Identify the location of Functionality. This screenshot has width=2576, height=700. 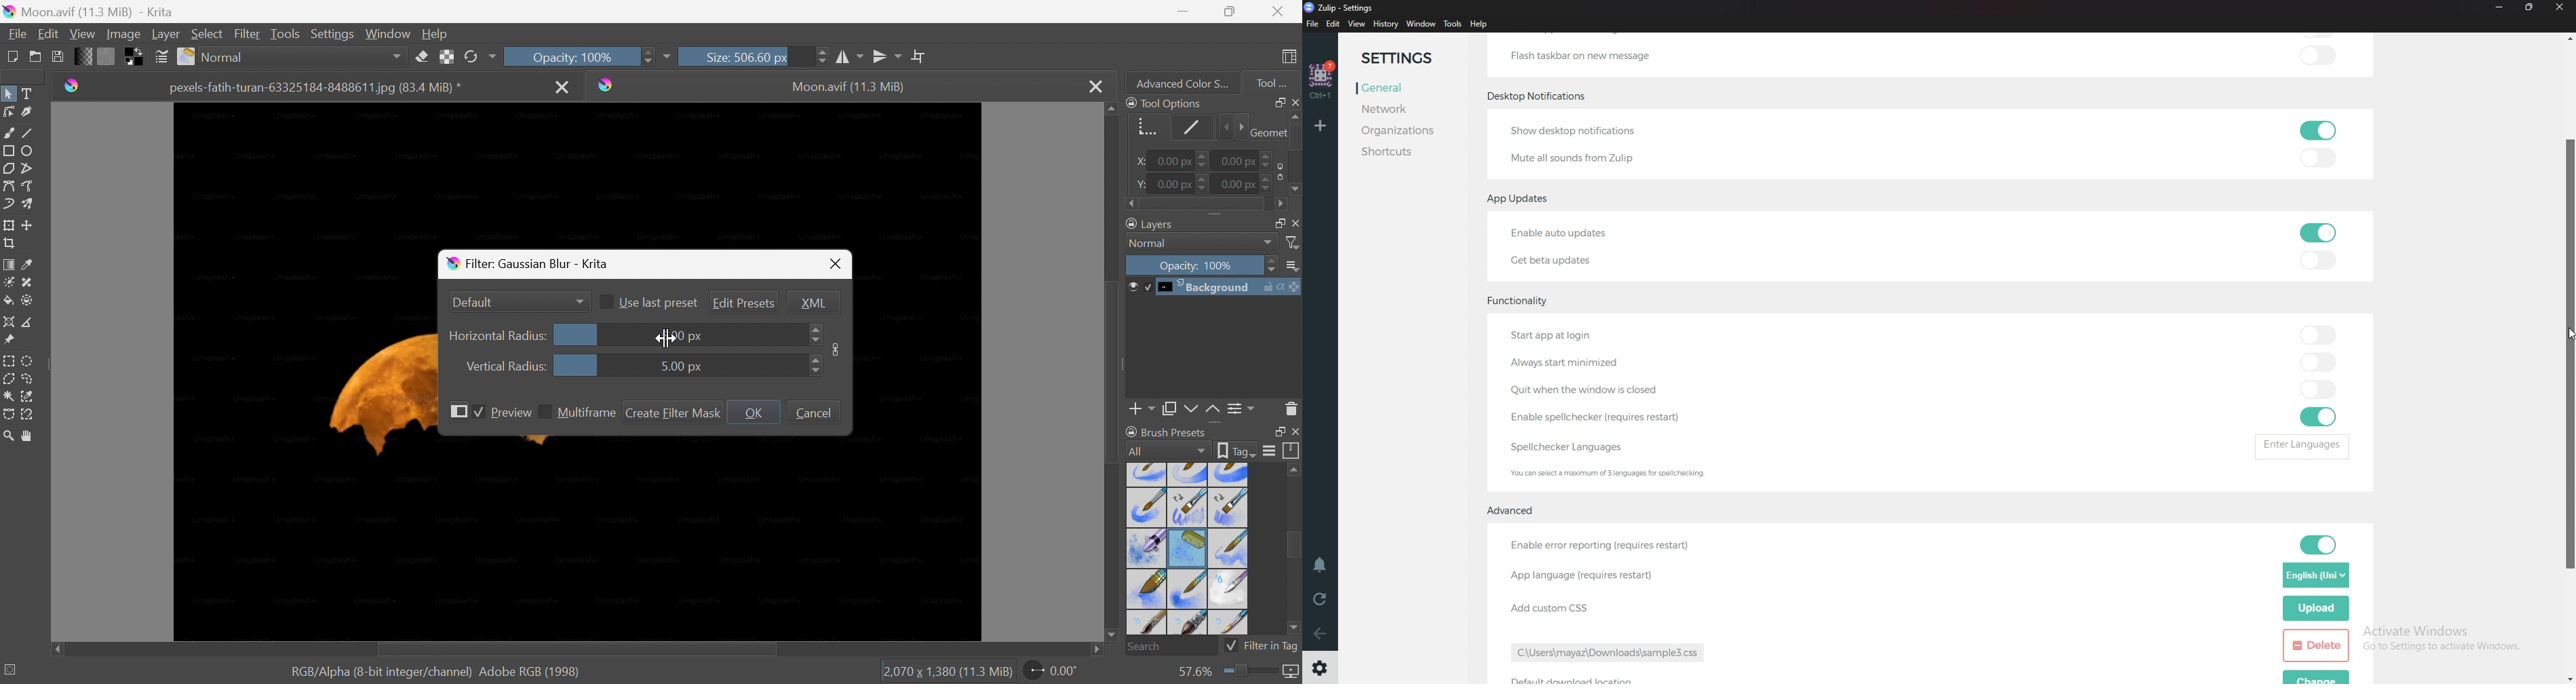
(1525, 298).